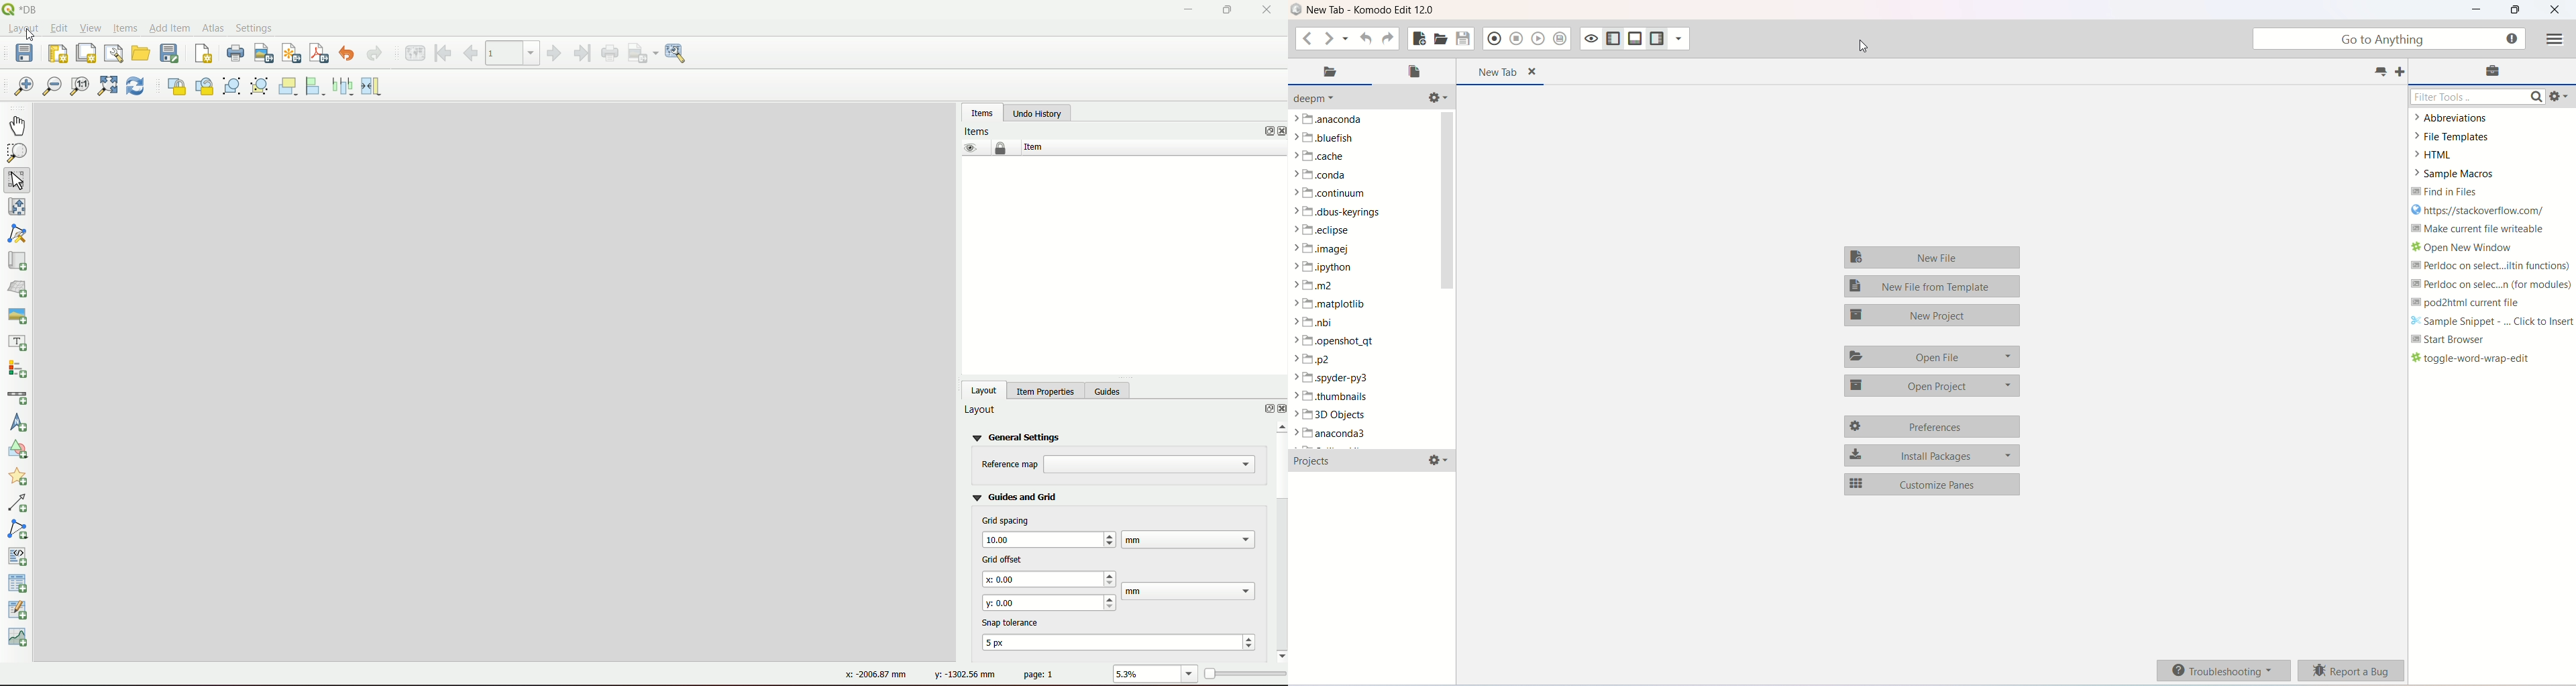  Describe the element at coordinates (1244, 673) in the screenshot. I see `zoom slider` at that location.